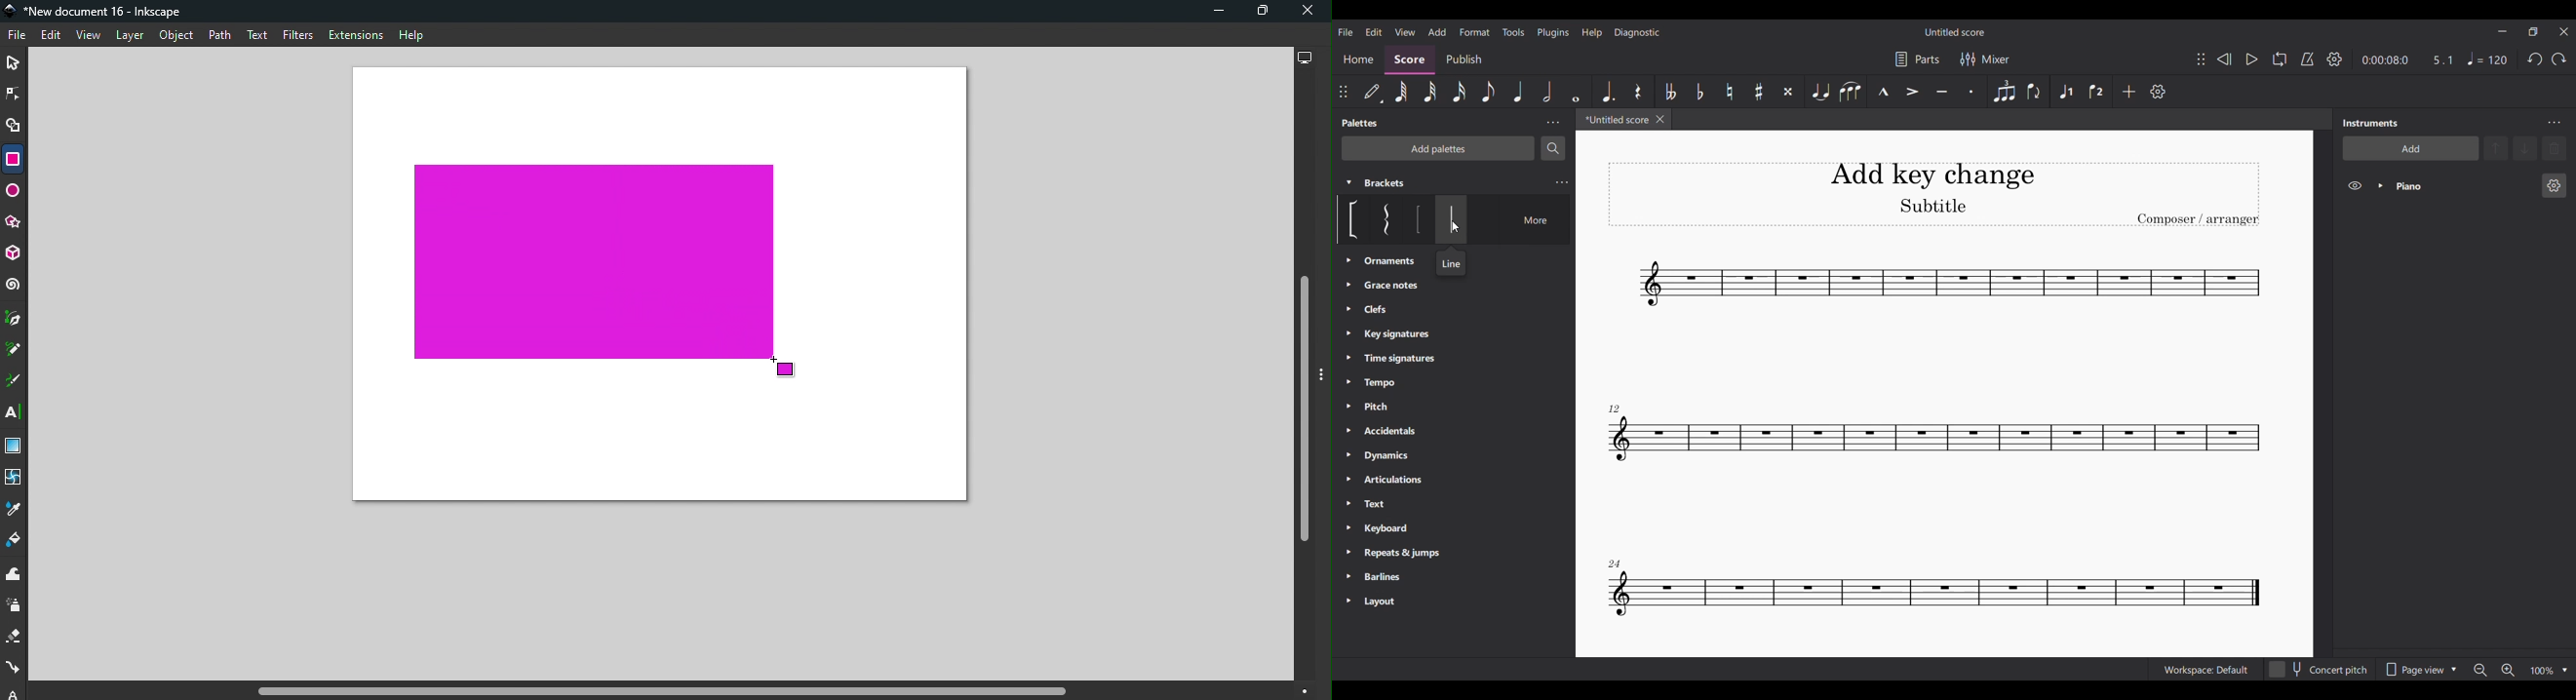 Image resolution: width=2576 pixels, height=700 pixels. I want to click on Connector tool, so click(14, 669).